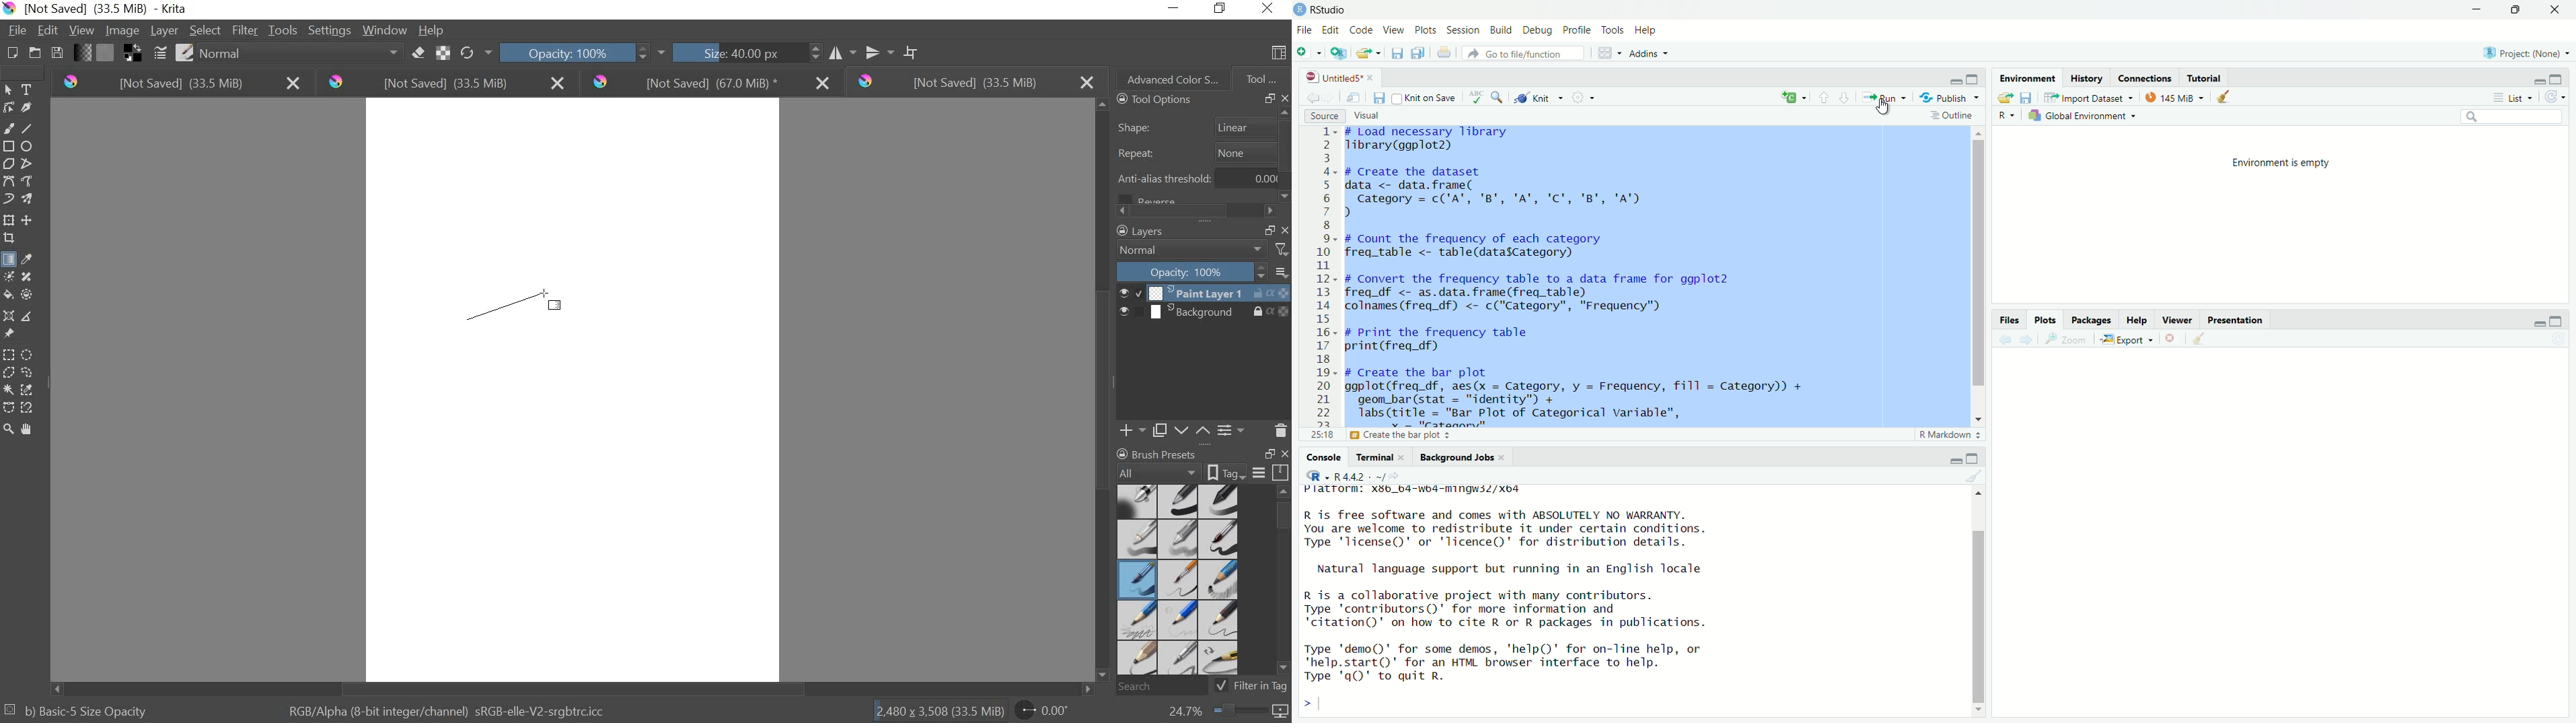 The image size is (2576, 728). I want to click on next section, so click(1846, 100).